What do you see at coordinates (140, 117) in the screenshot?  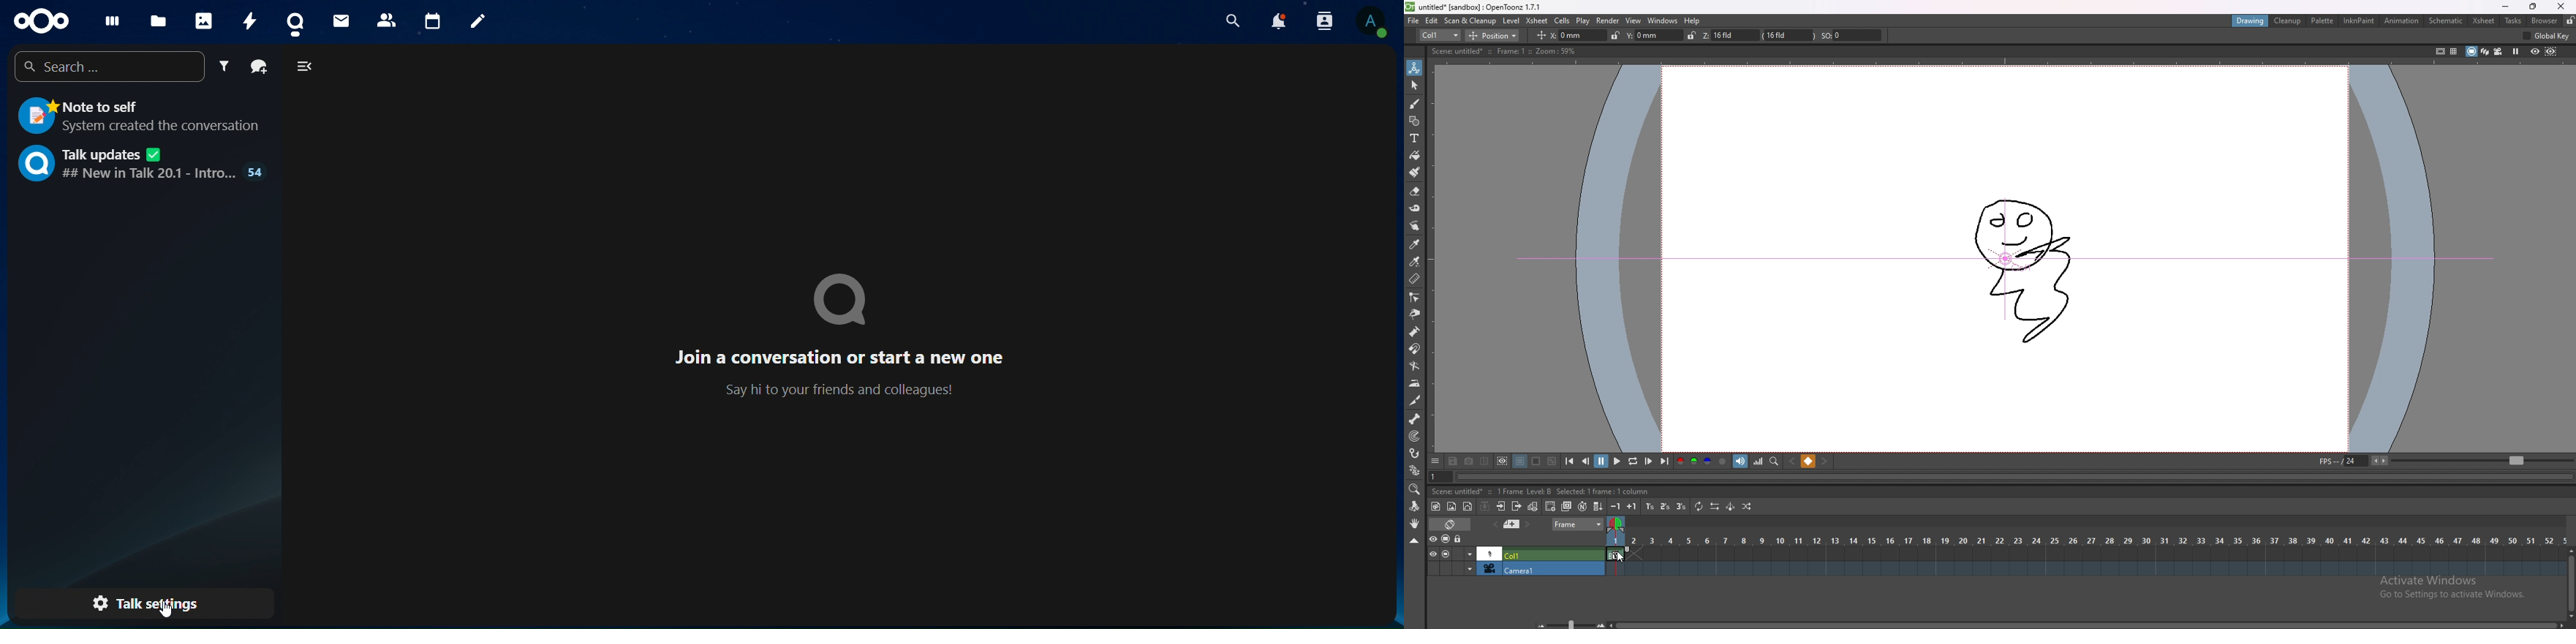 I see `note to self` at bounding box center [140, 117].